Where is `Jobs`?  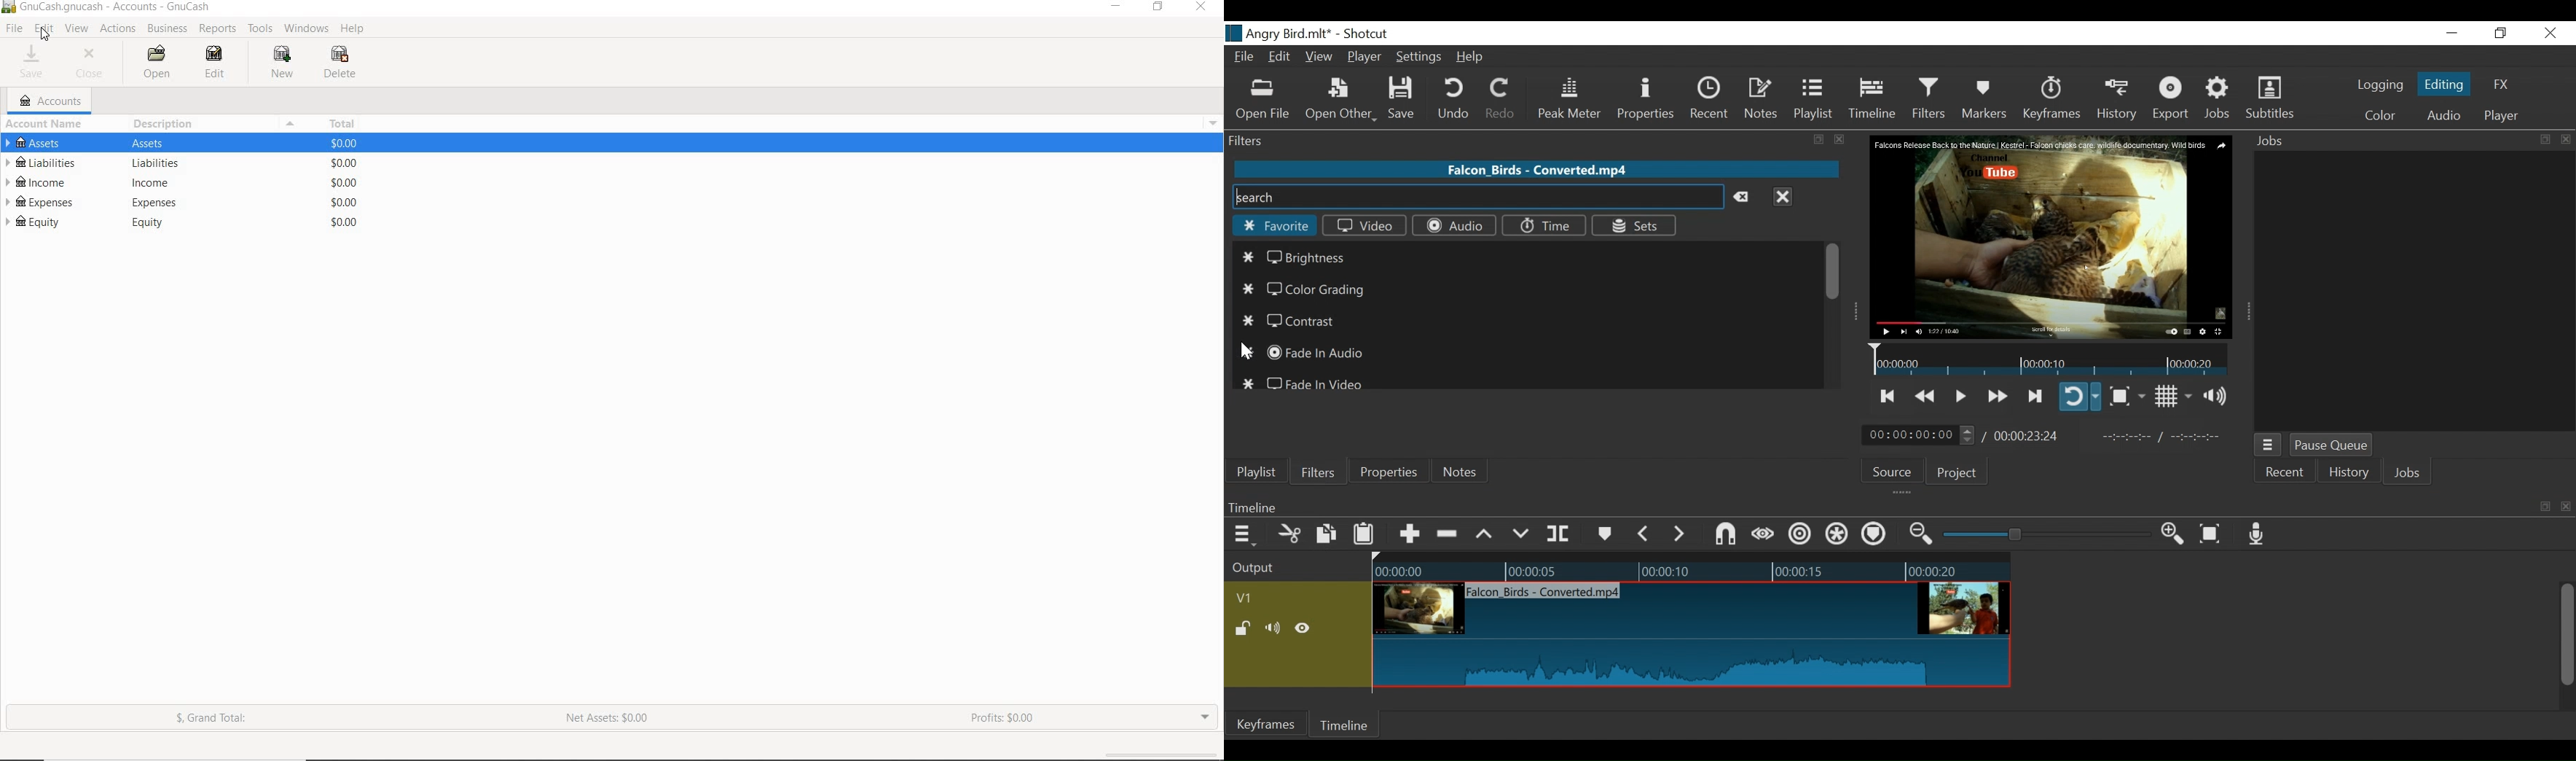 Jobs is located at coordinates (2408, 474).